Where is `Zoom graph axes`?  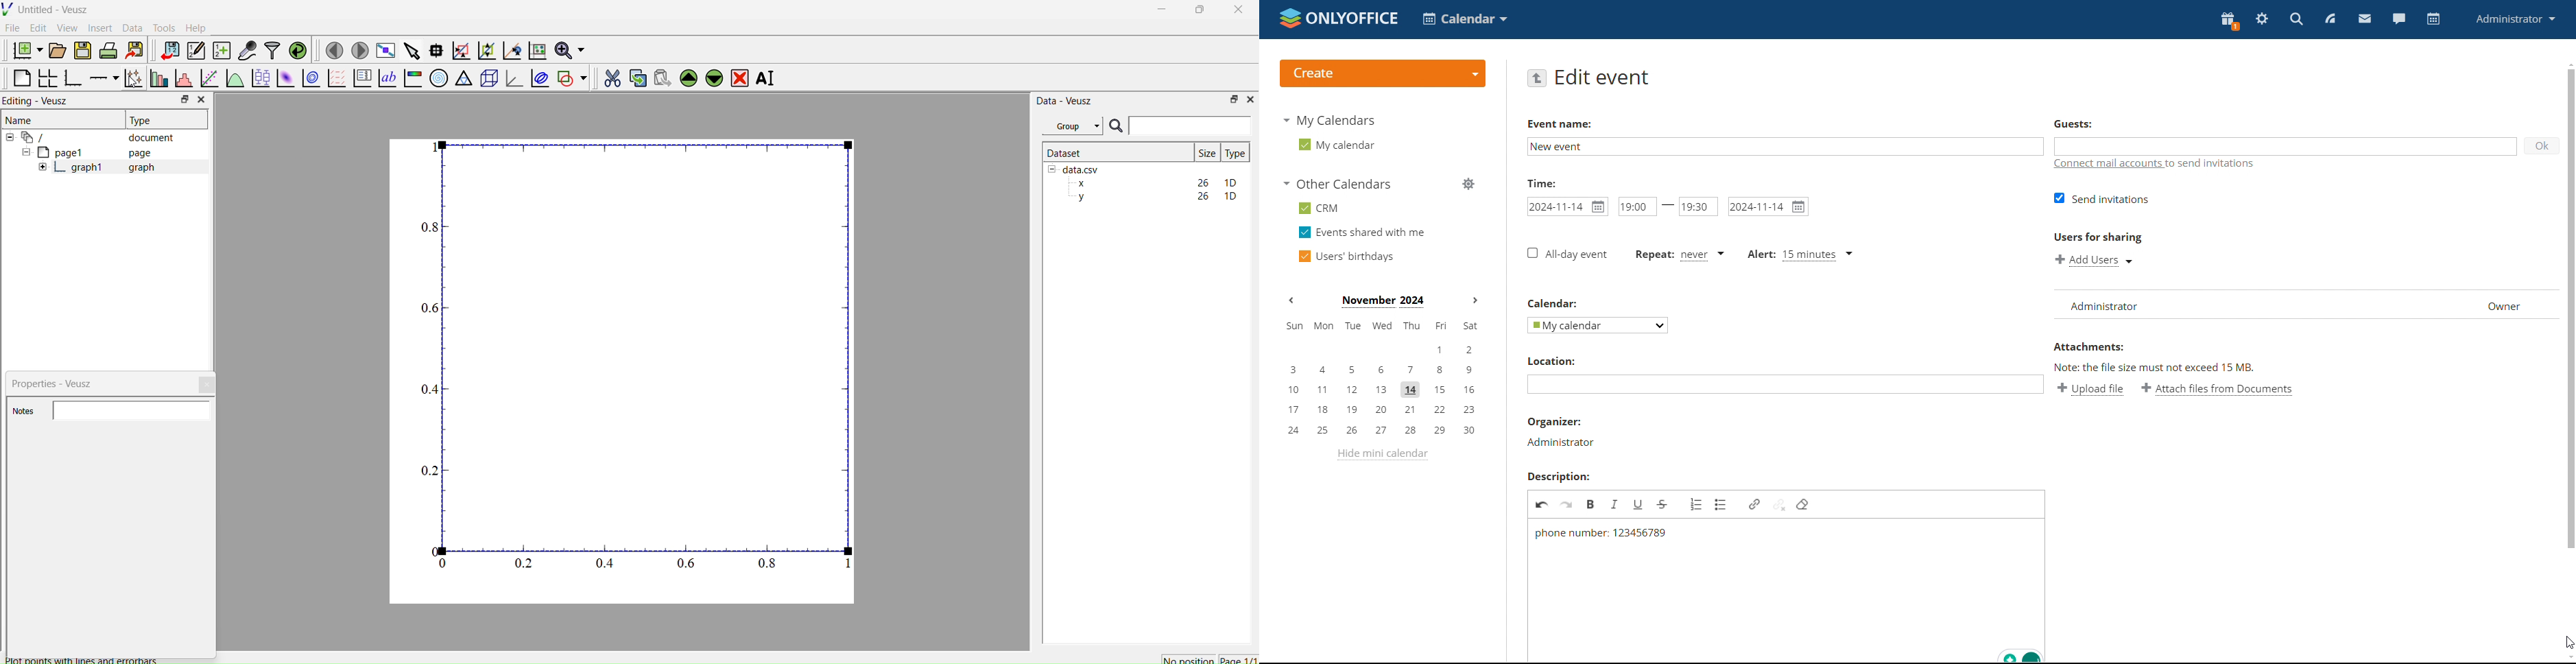 Zoom graph axes is located at coordinates (461, 51).